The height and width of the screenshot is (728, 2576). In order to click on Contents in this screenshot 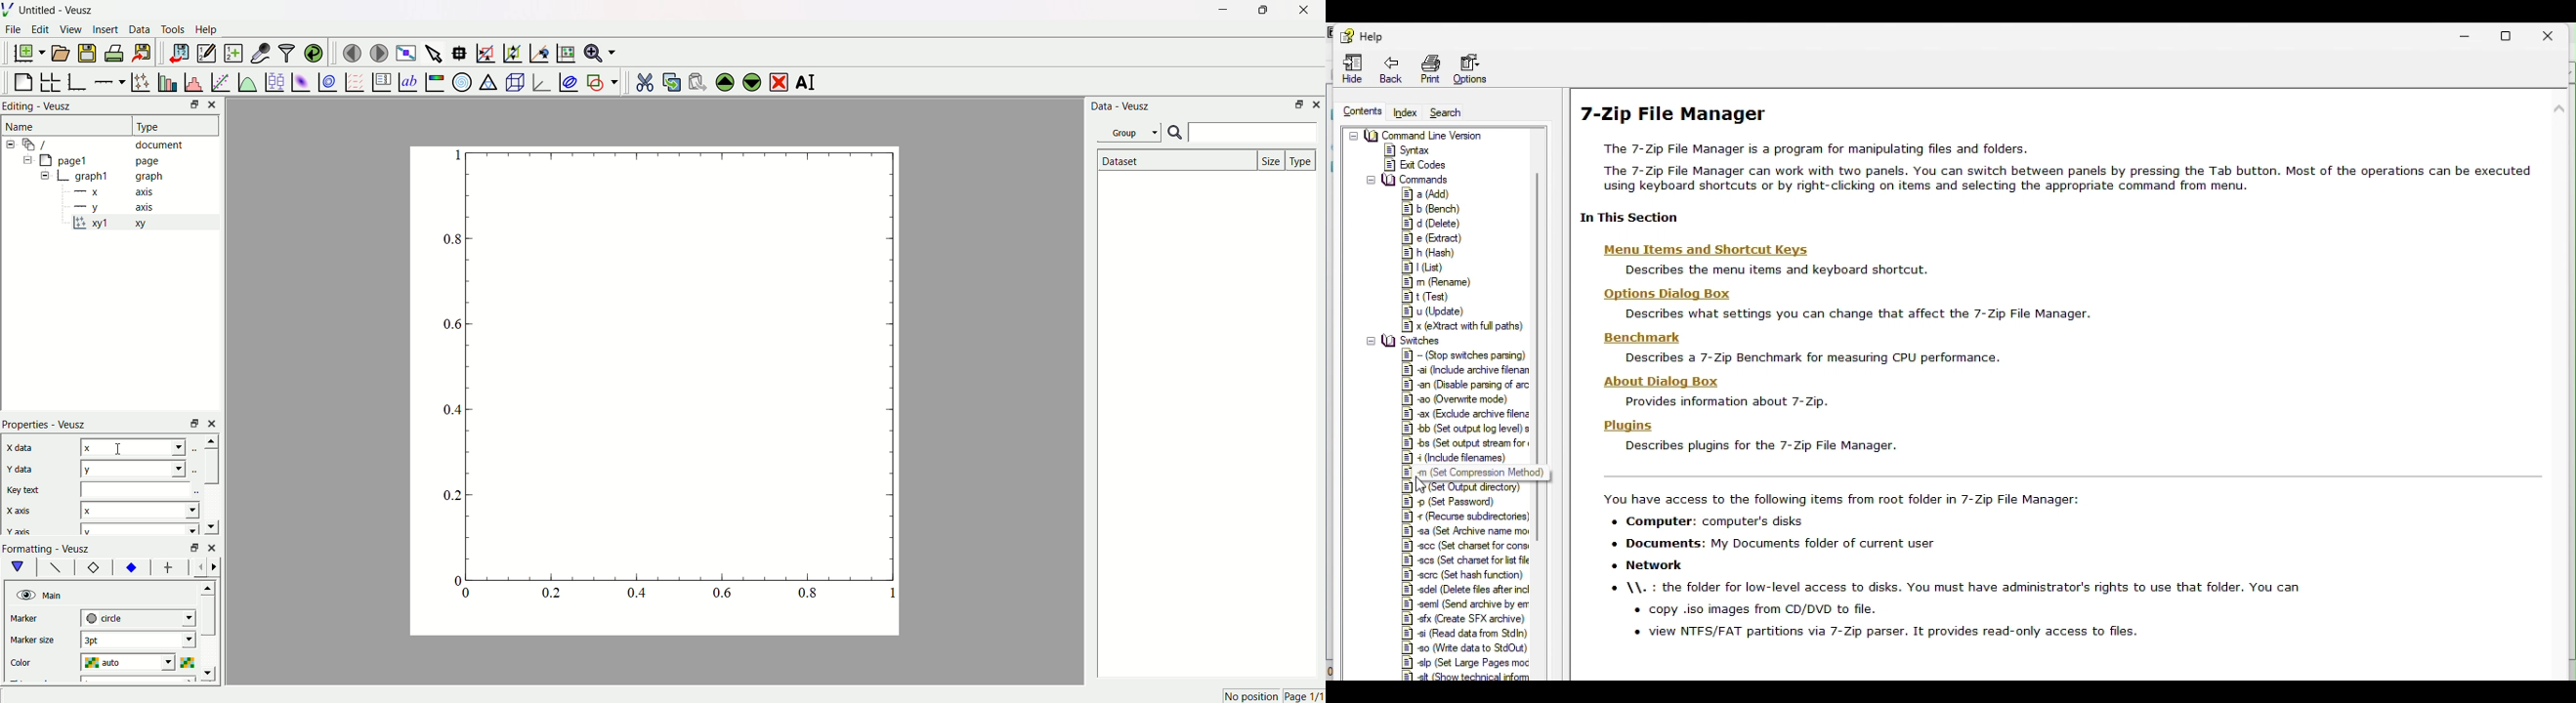, I will do `click(1360, 113)`.